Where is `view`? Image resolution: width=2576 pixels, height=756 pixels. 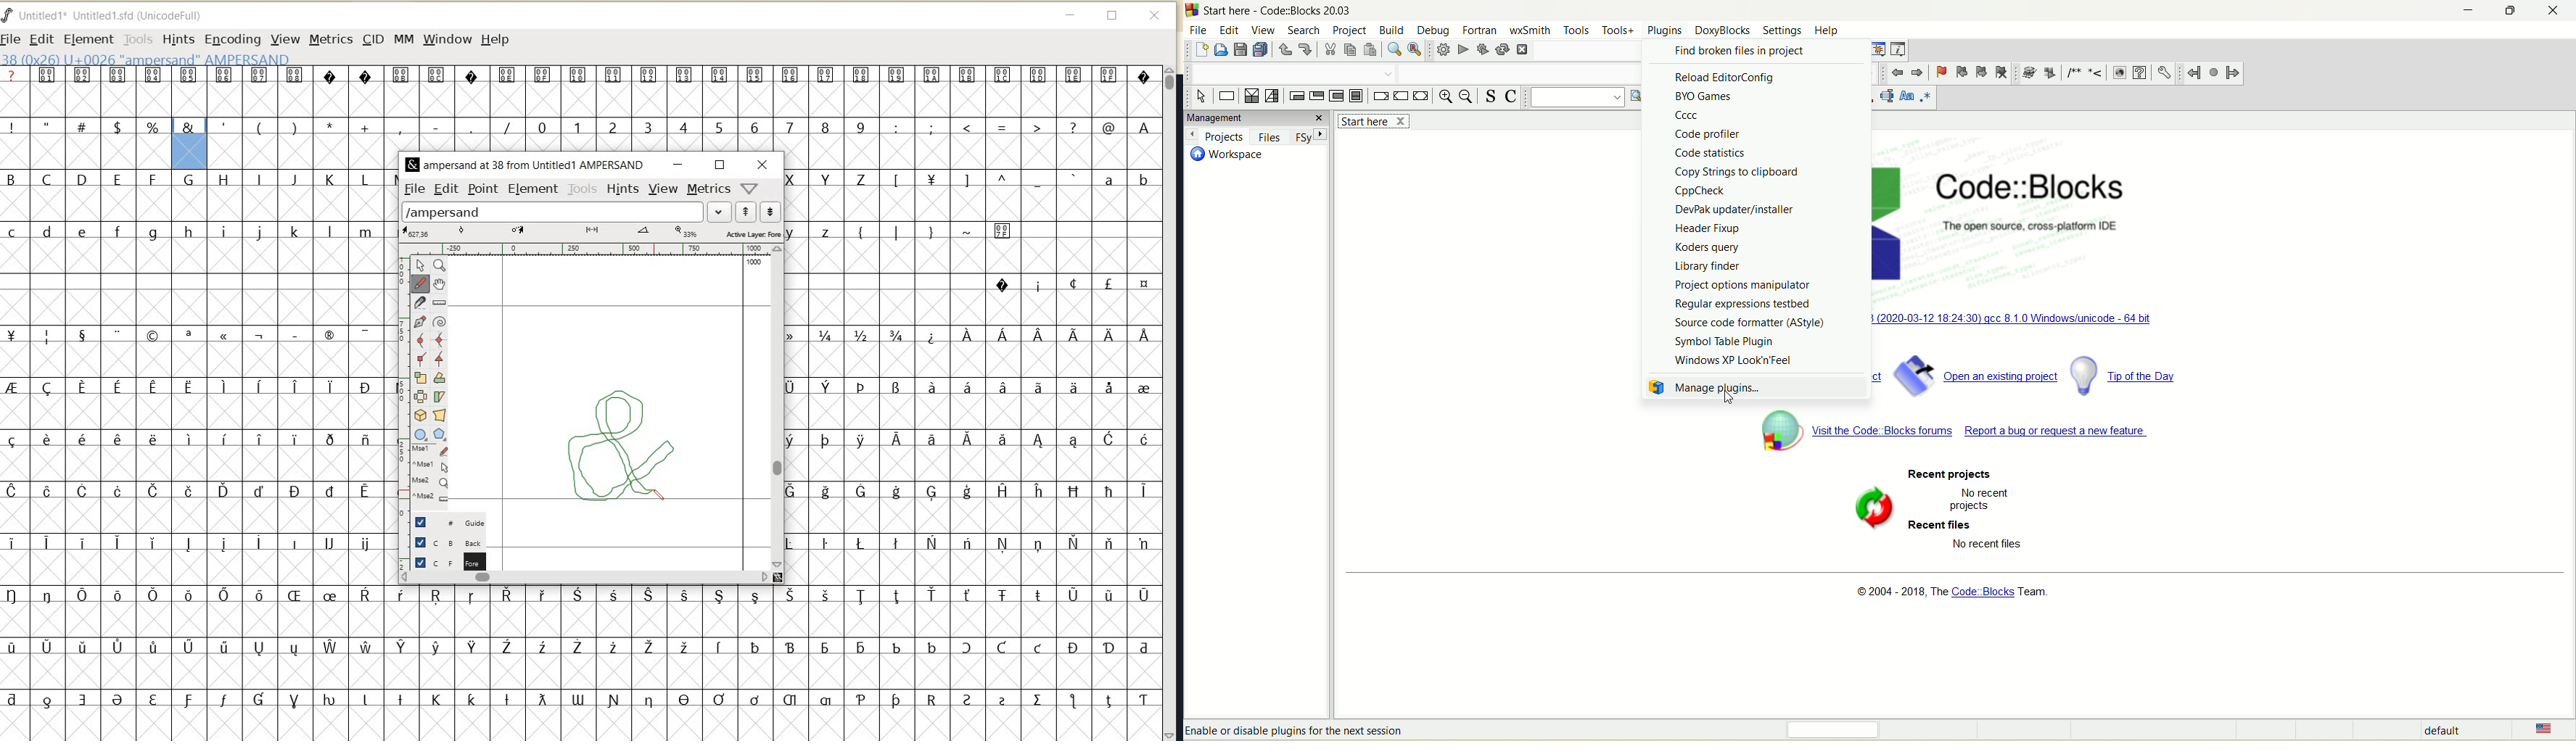
view is located at coordinates (1264, 29).